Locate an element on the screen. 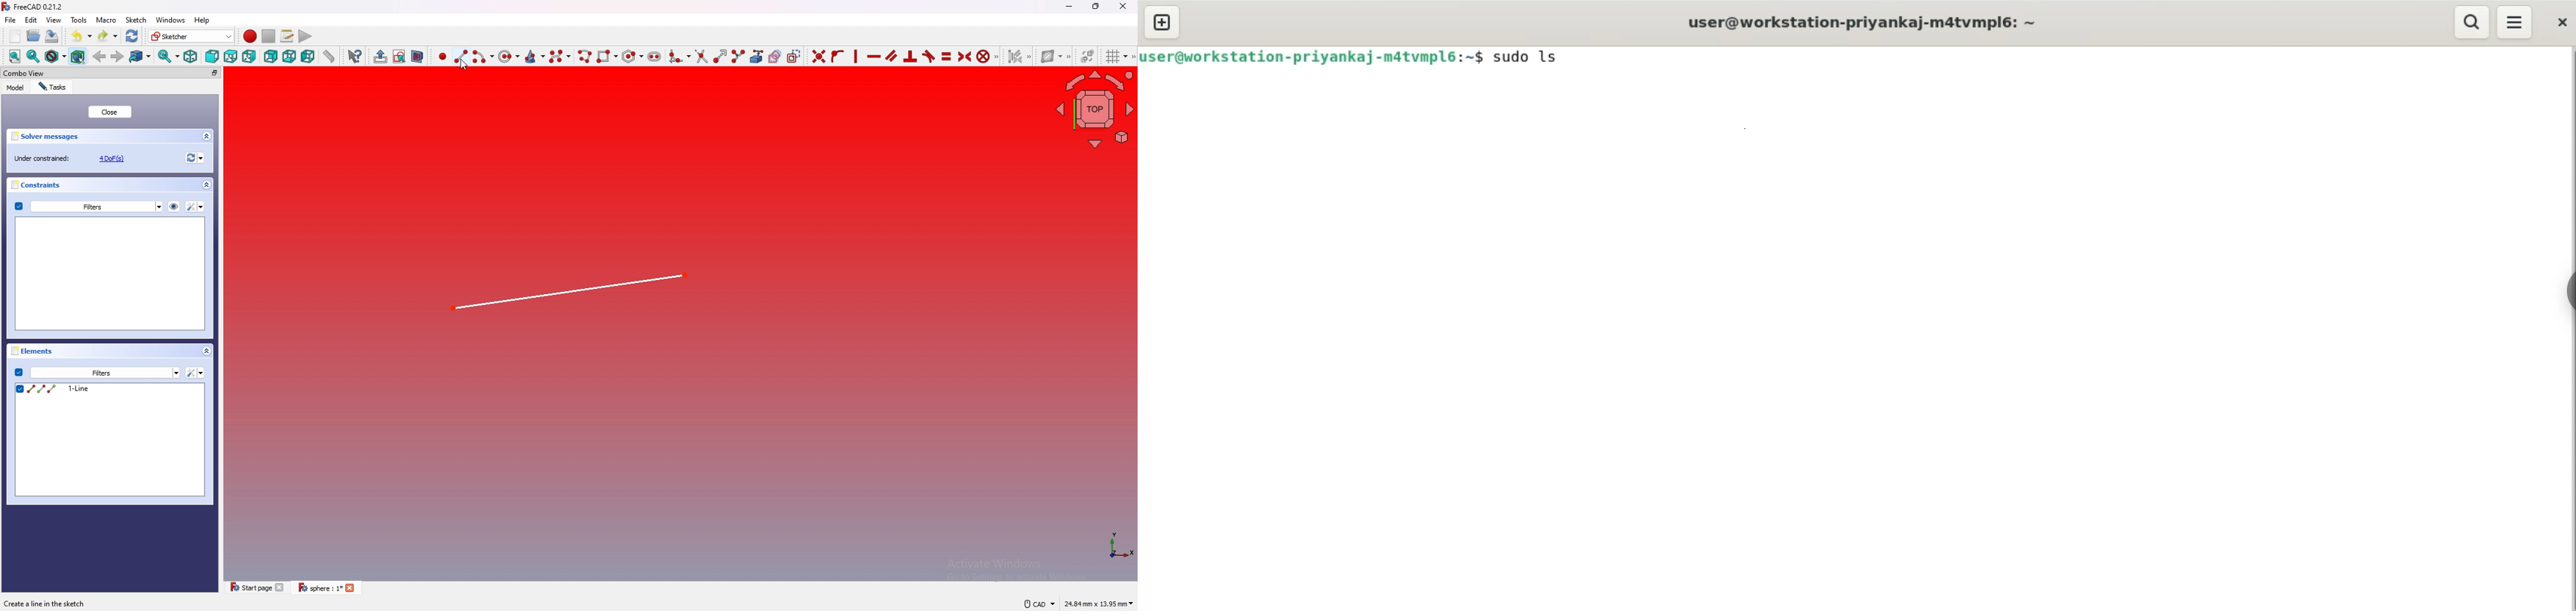  Check is located at coordinates (18, 206).